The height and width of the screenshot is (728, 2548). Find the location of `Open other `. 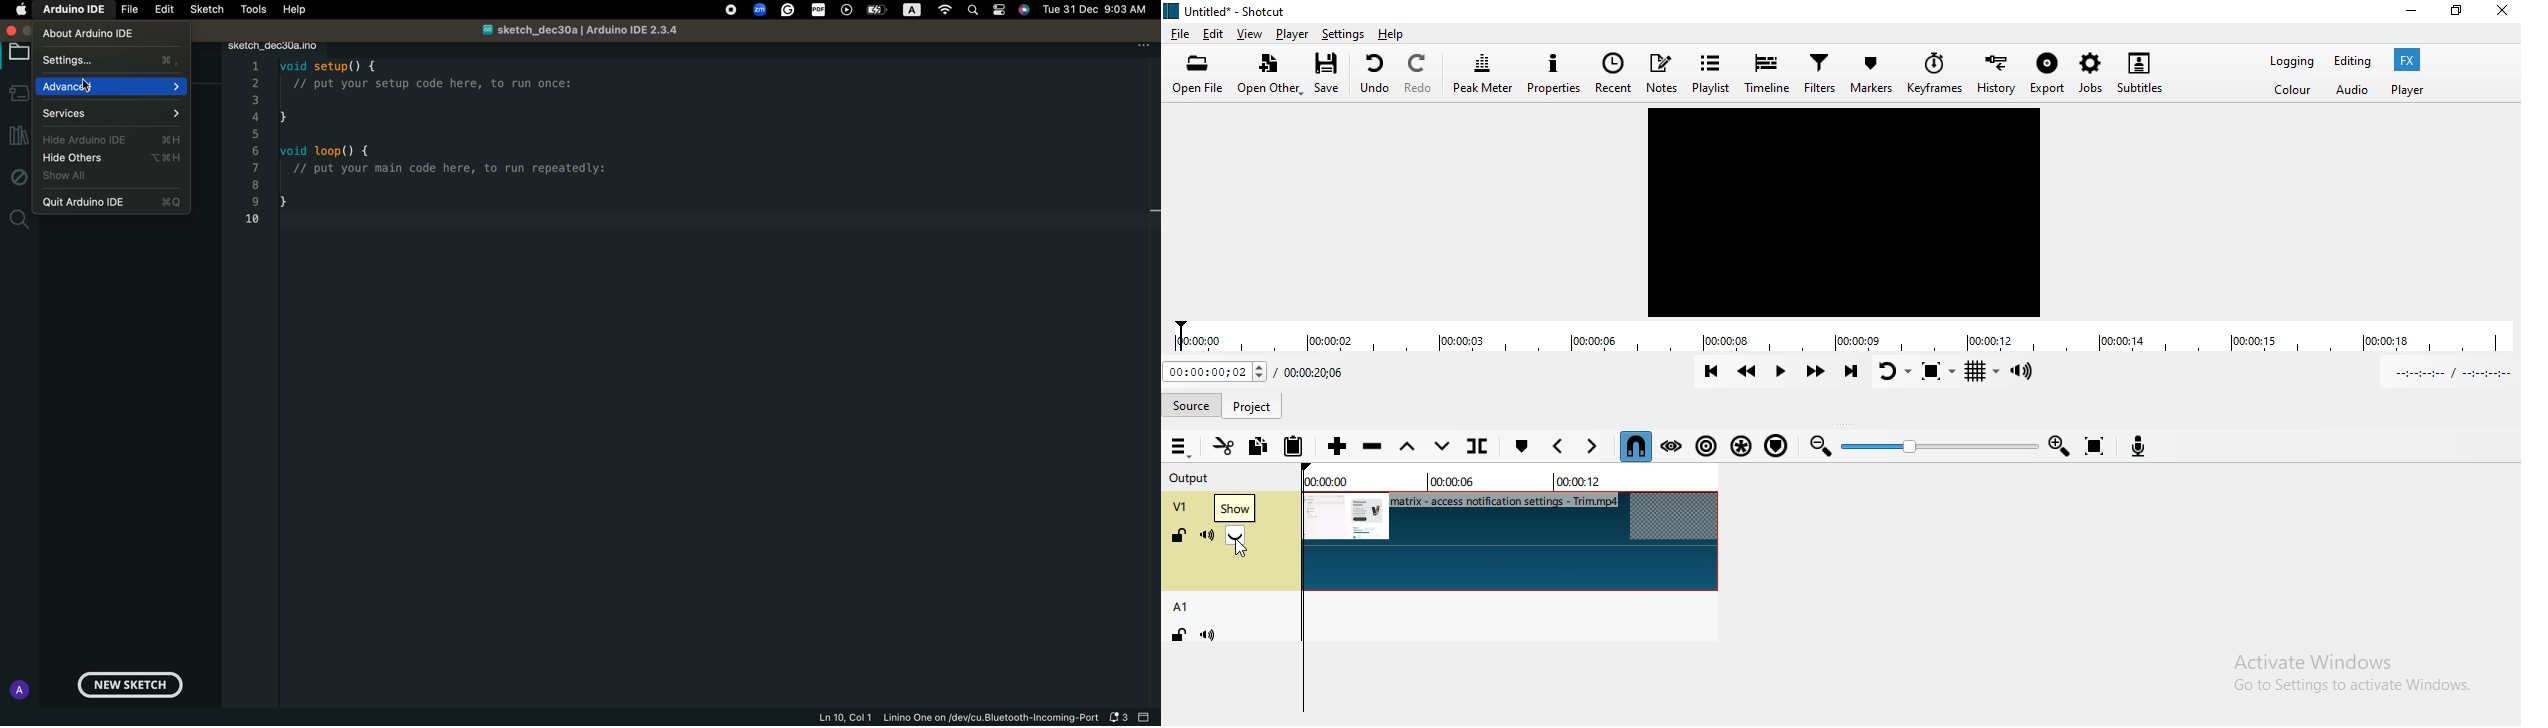

Open other  is located at coordinates (1269, 75).